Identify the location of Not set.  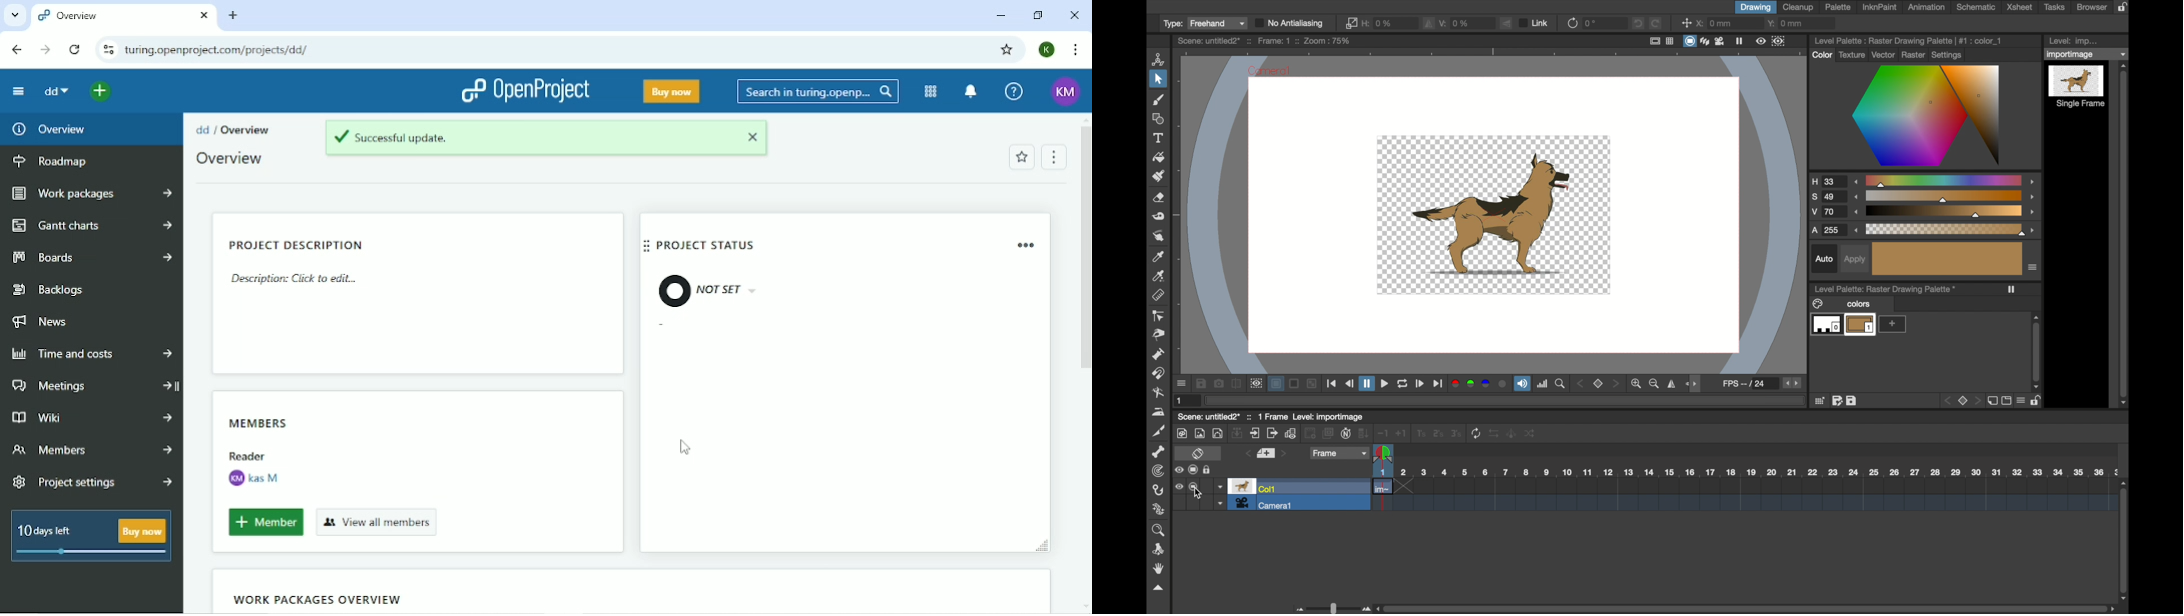
(713, 291).